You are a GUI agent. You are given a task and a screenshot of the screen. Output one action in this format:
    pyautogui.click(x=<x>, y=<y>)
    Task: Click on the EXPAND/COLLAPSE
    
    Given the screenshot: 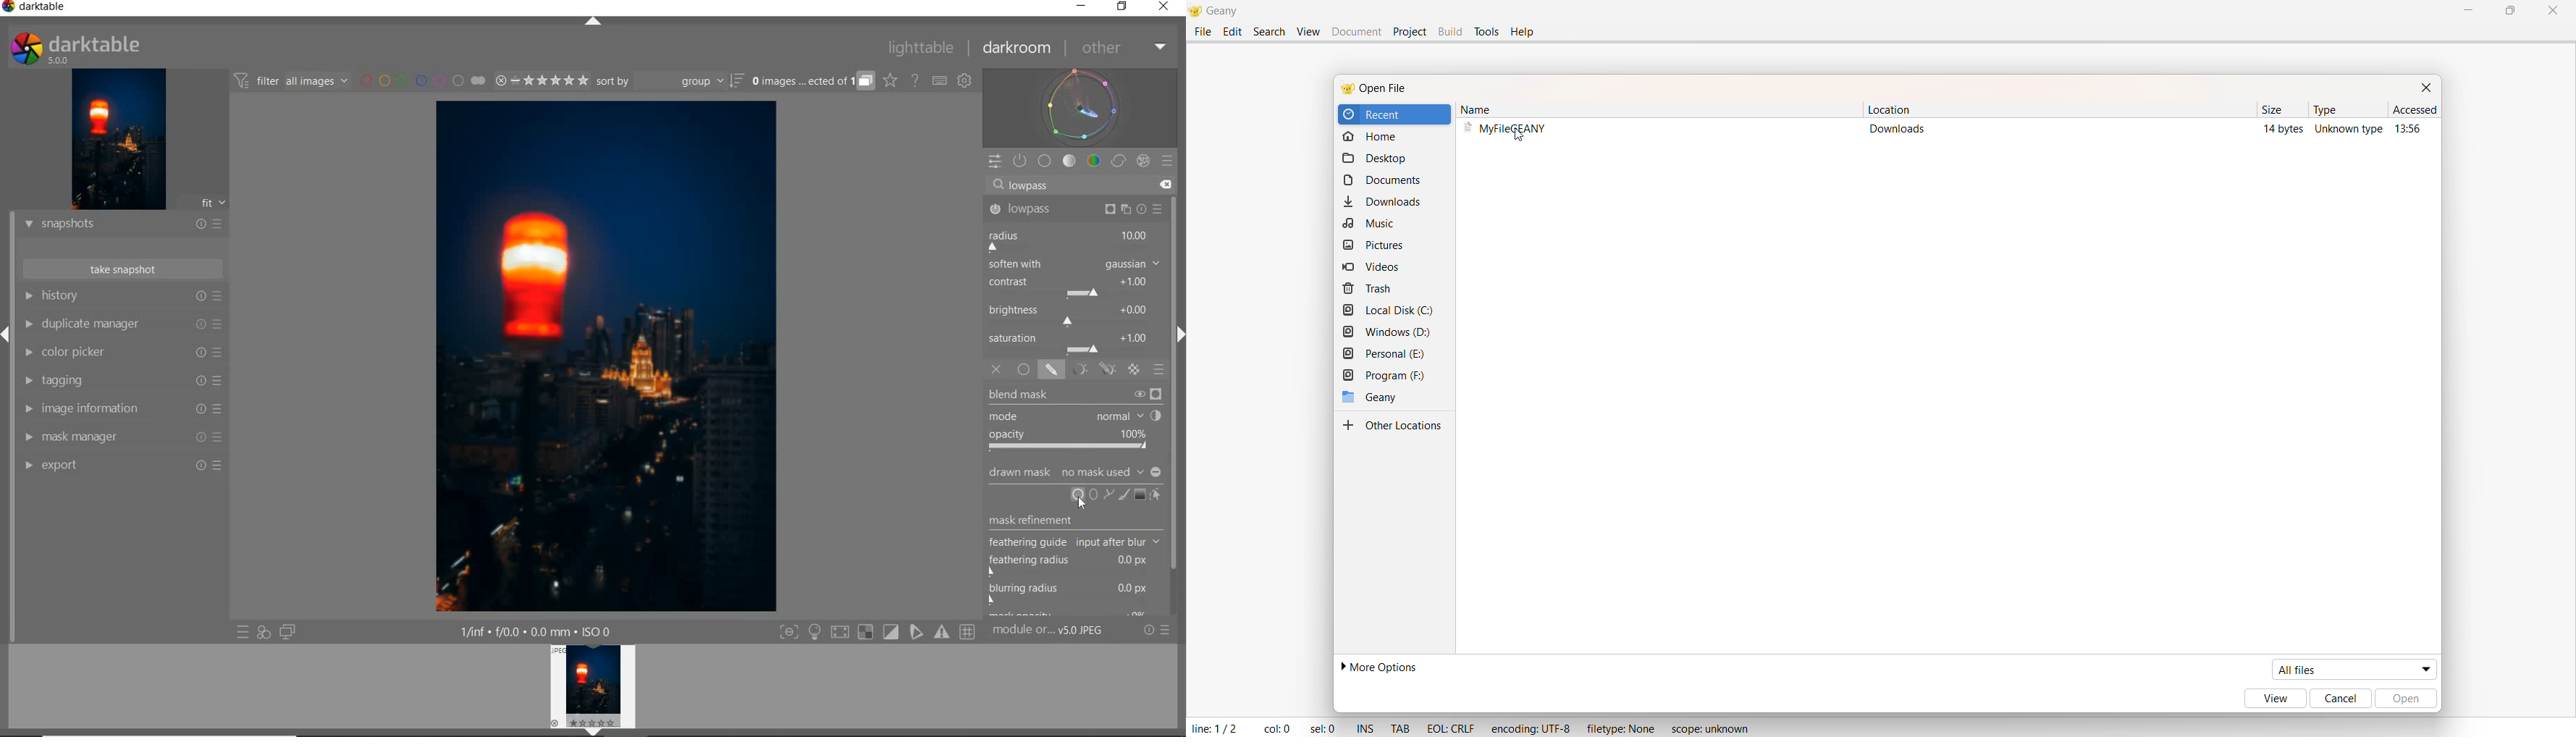 What is the action you would take?
    pyautogui.click(x=7, y=332)
    